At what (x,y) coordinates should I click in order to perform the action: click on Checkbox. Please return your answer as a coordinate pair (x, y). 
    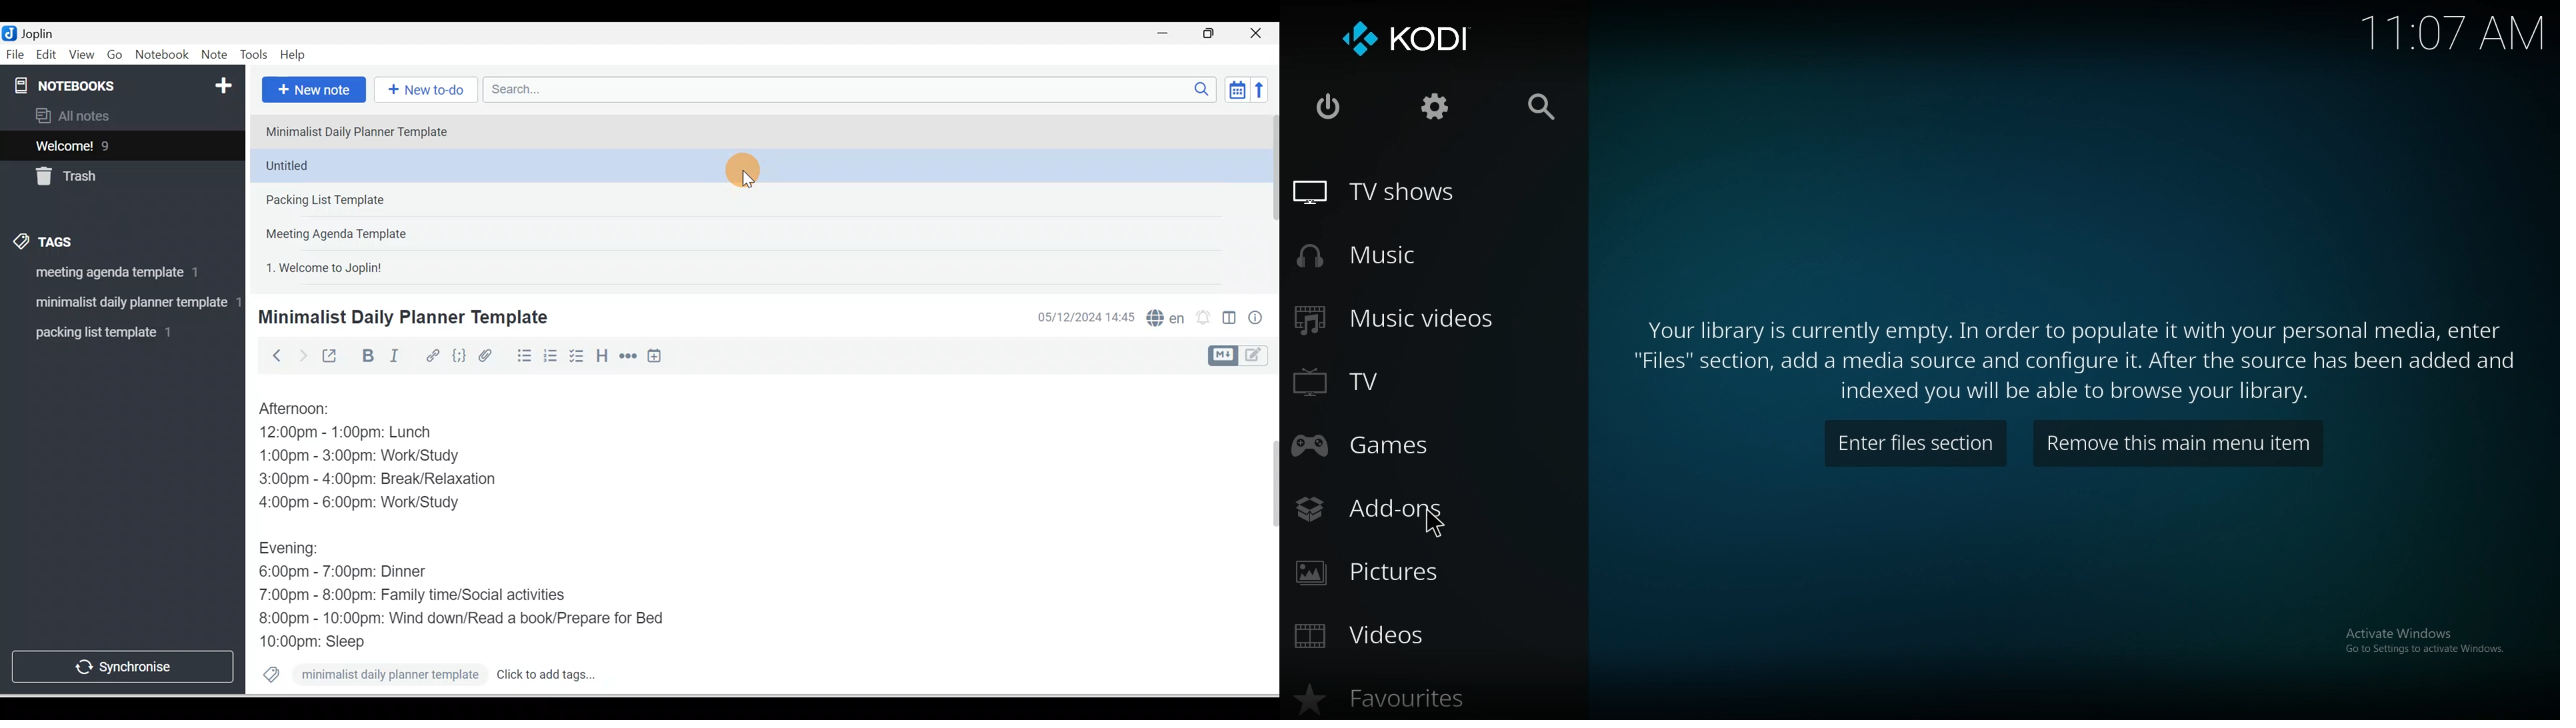
    Looking at the image, I should click on (575, 356).